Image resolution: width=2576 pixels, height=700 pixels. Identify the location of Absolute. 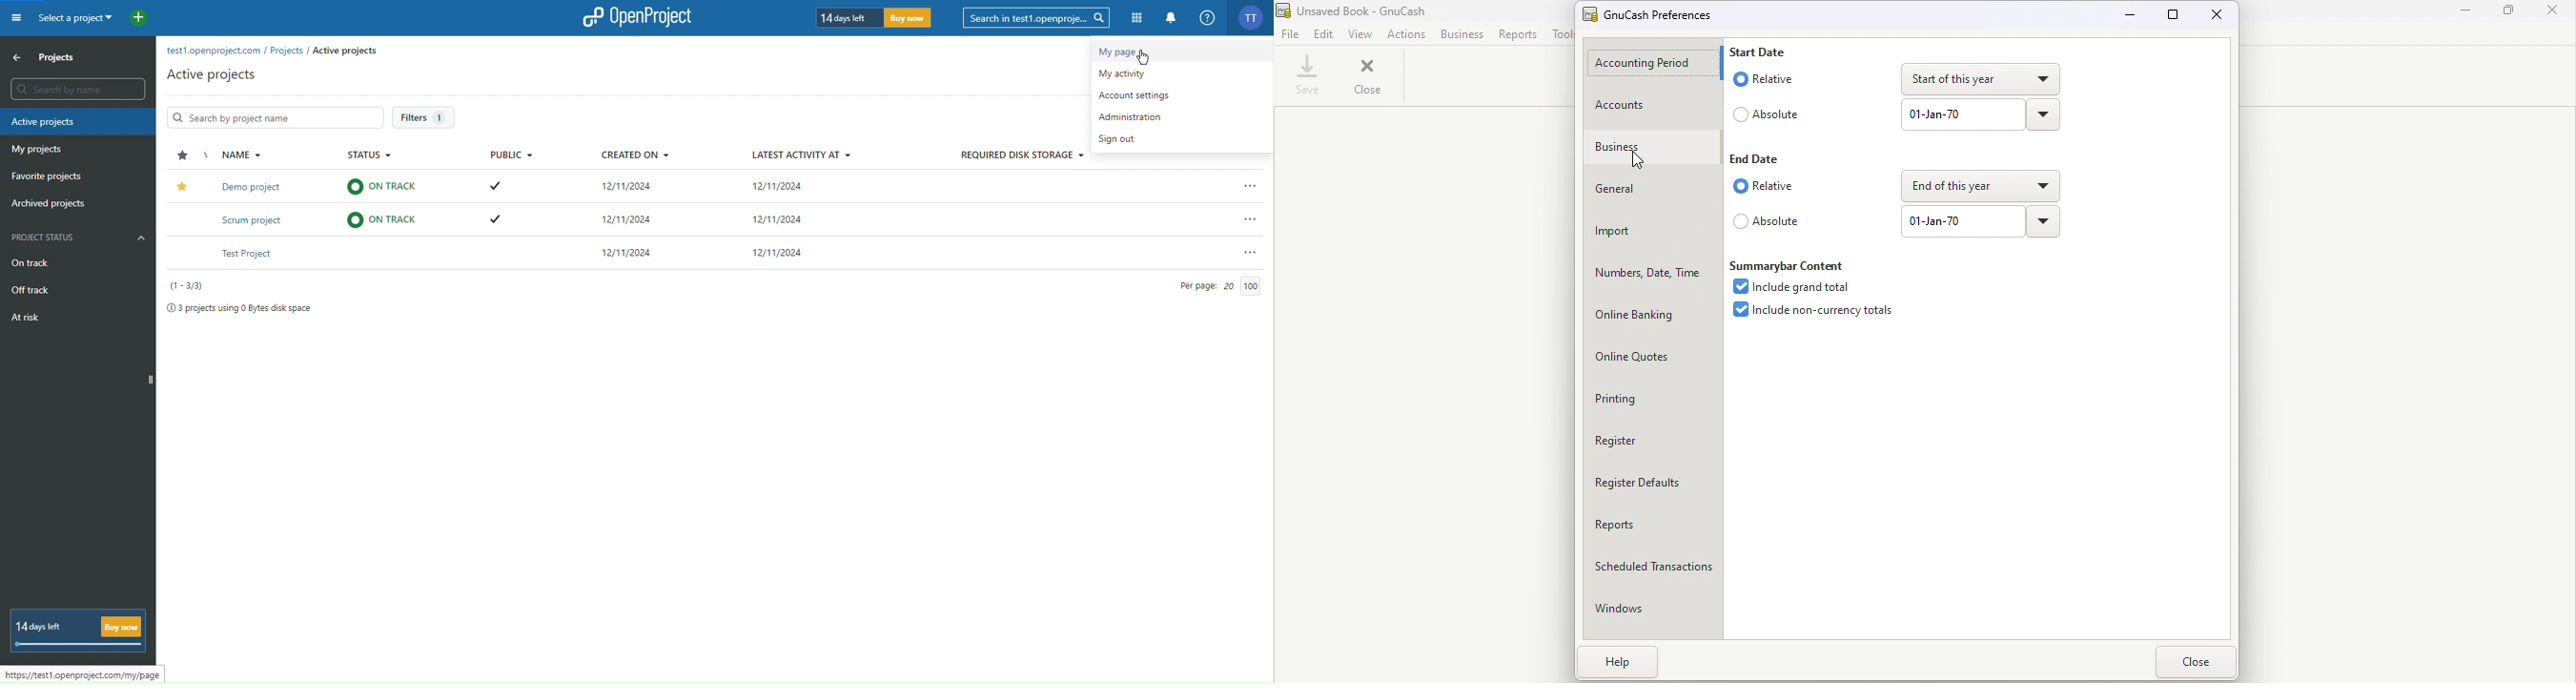
(1766, 221).